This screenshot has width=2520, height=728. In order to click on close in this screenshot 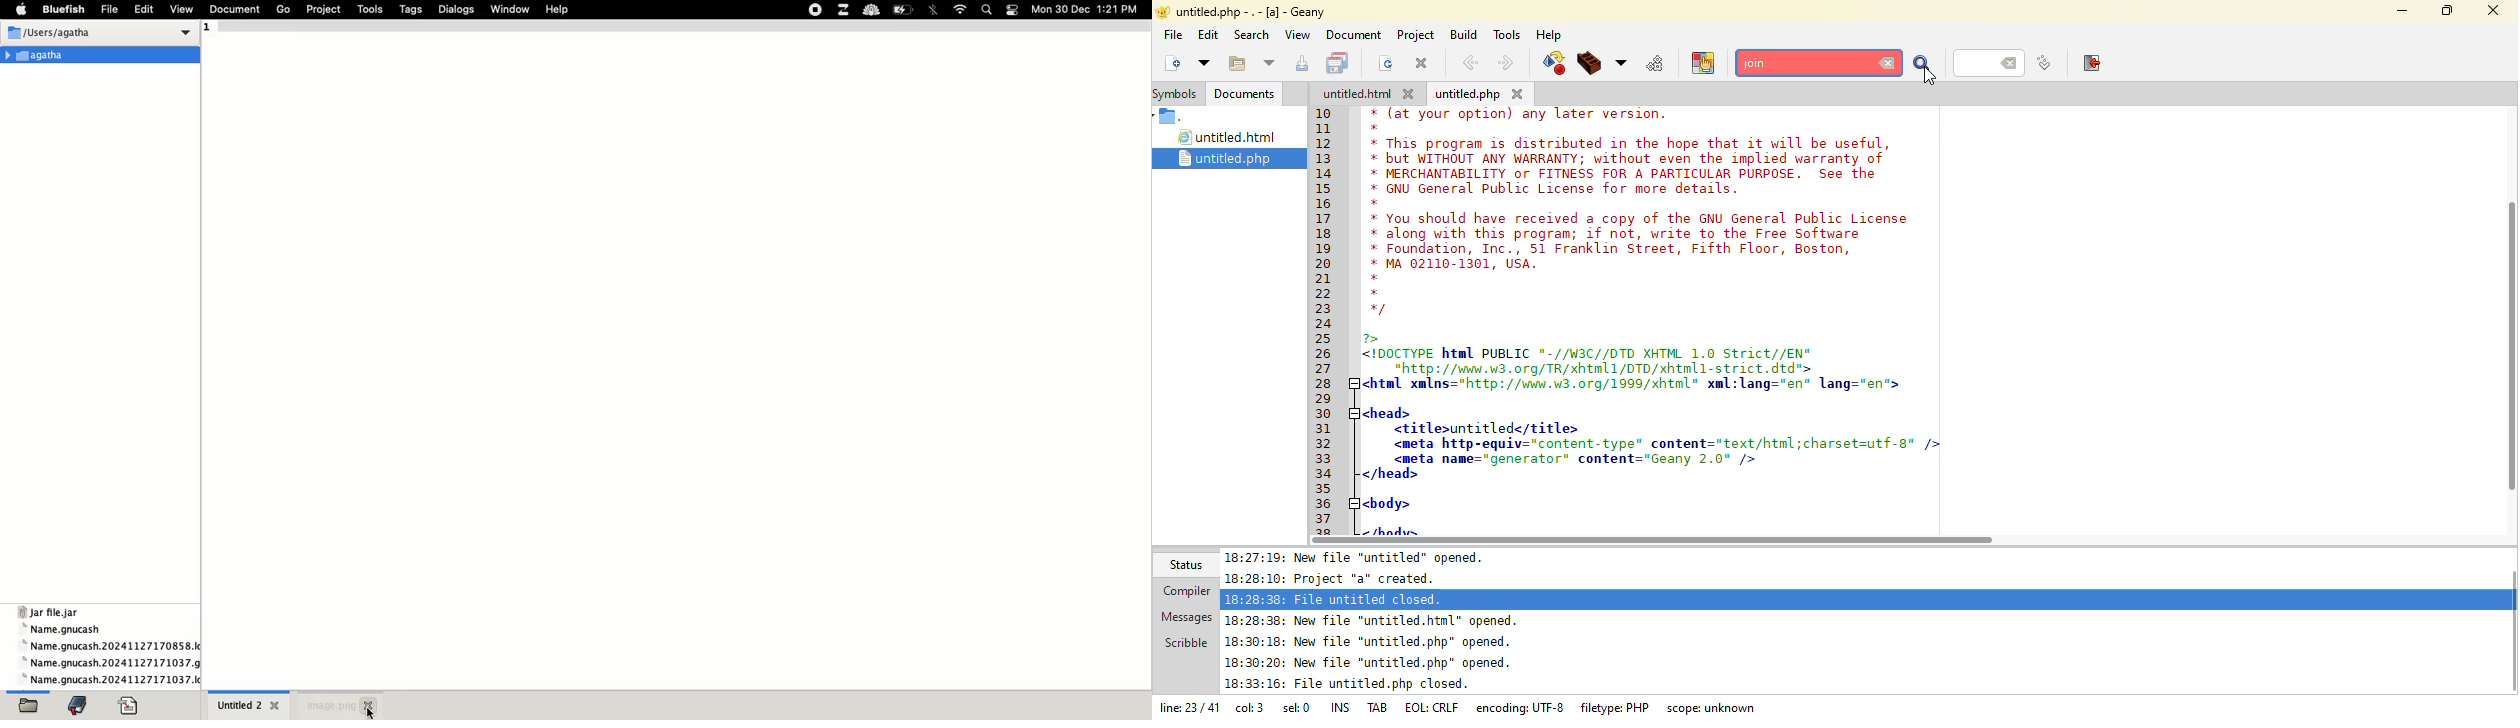, I will do `click(276, 706)`.